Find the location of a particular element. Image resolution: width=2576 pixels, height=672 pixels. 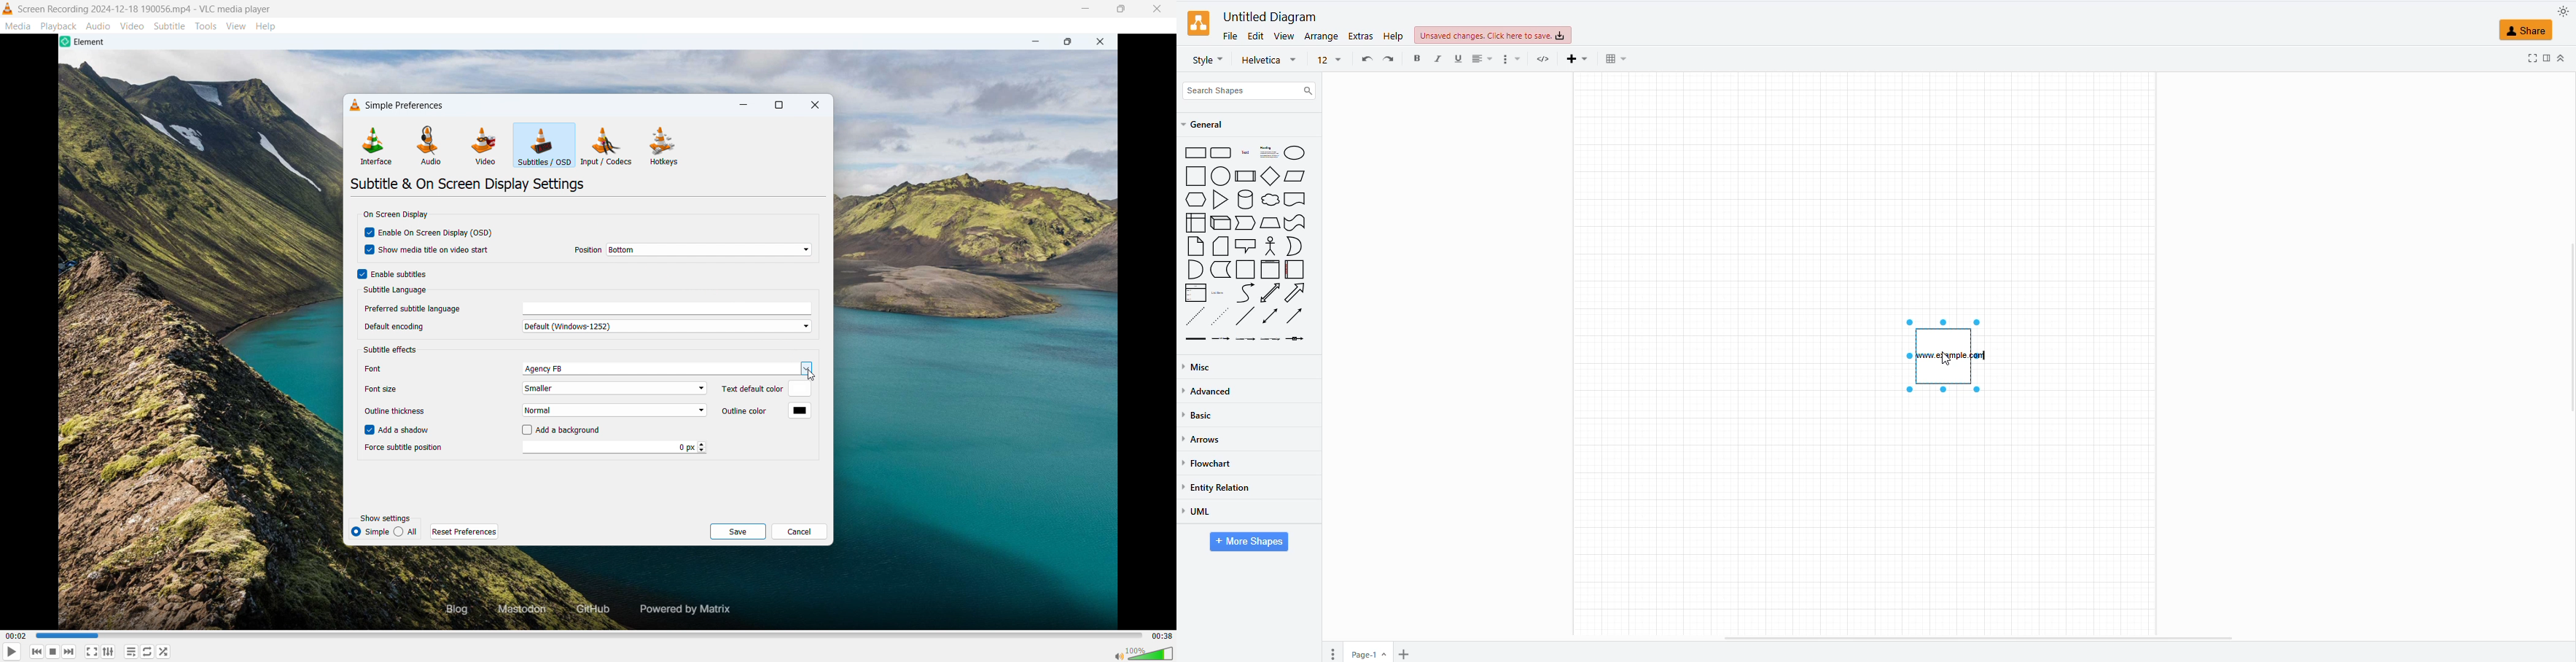

enable subtitles is located at coordinates (392, 274).